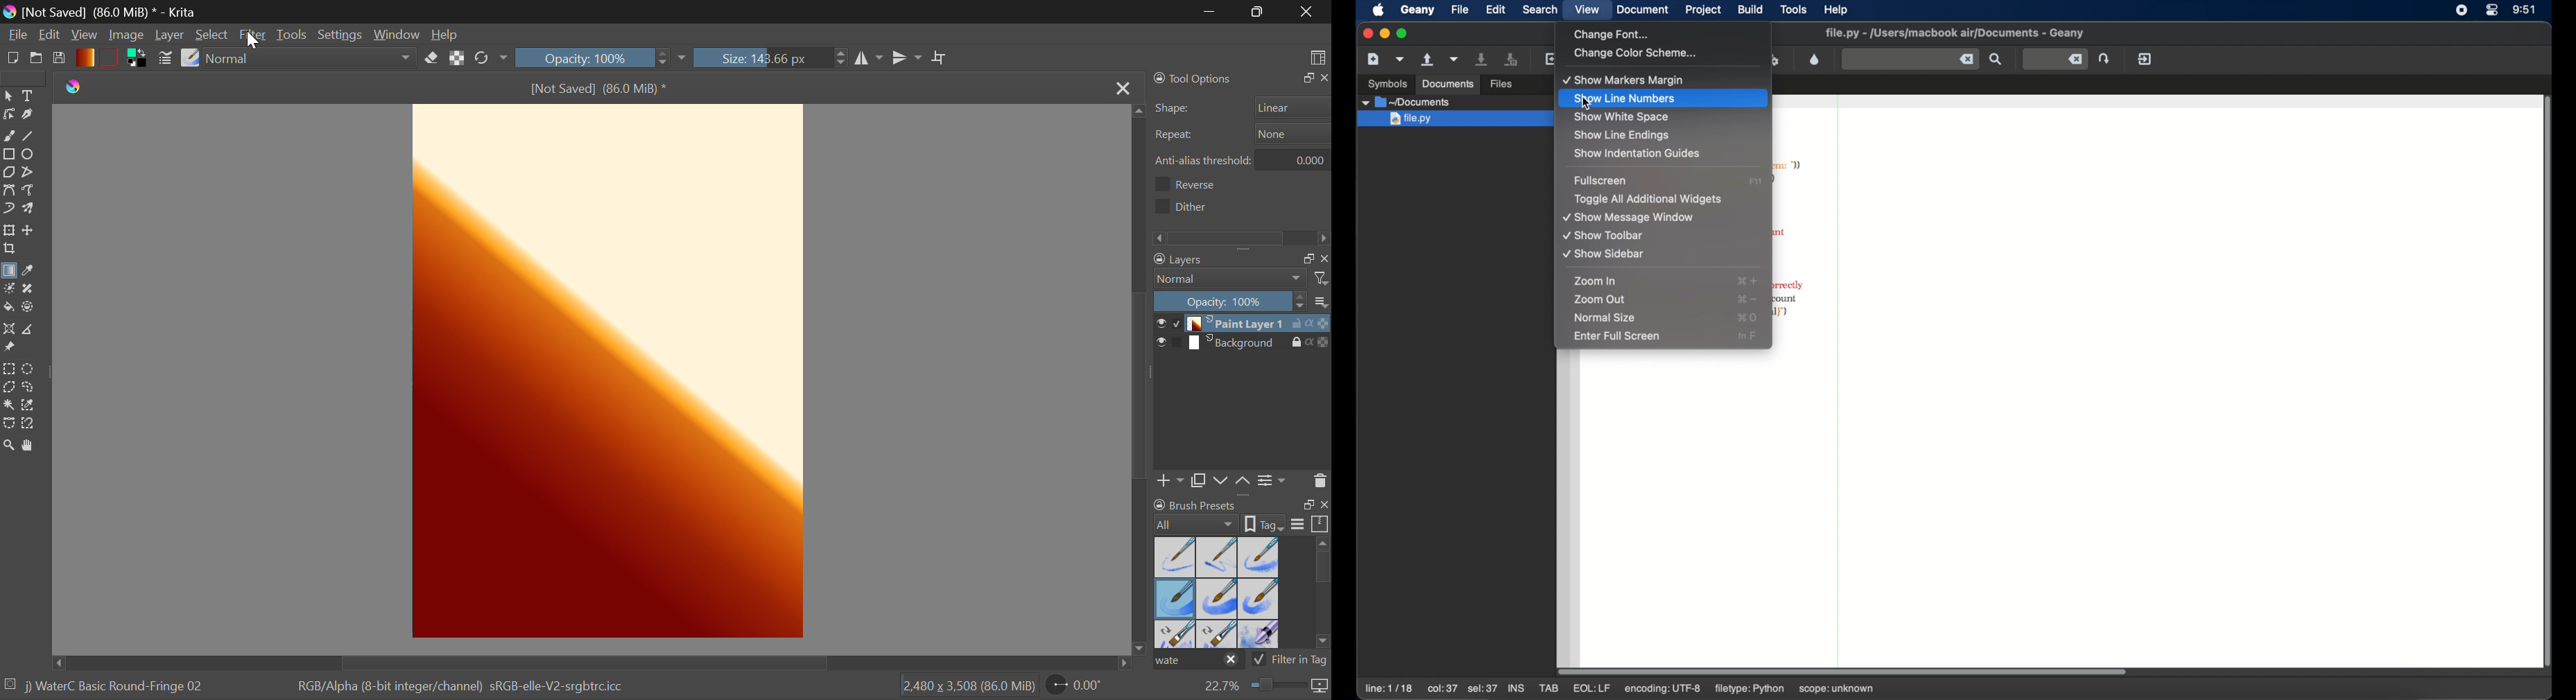  I want to click on file.py, so click(1456, 118).